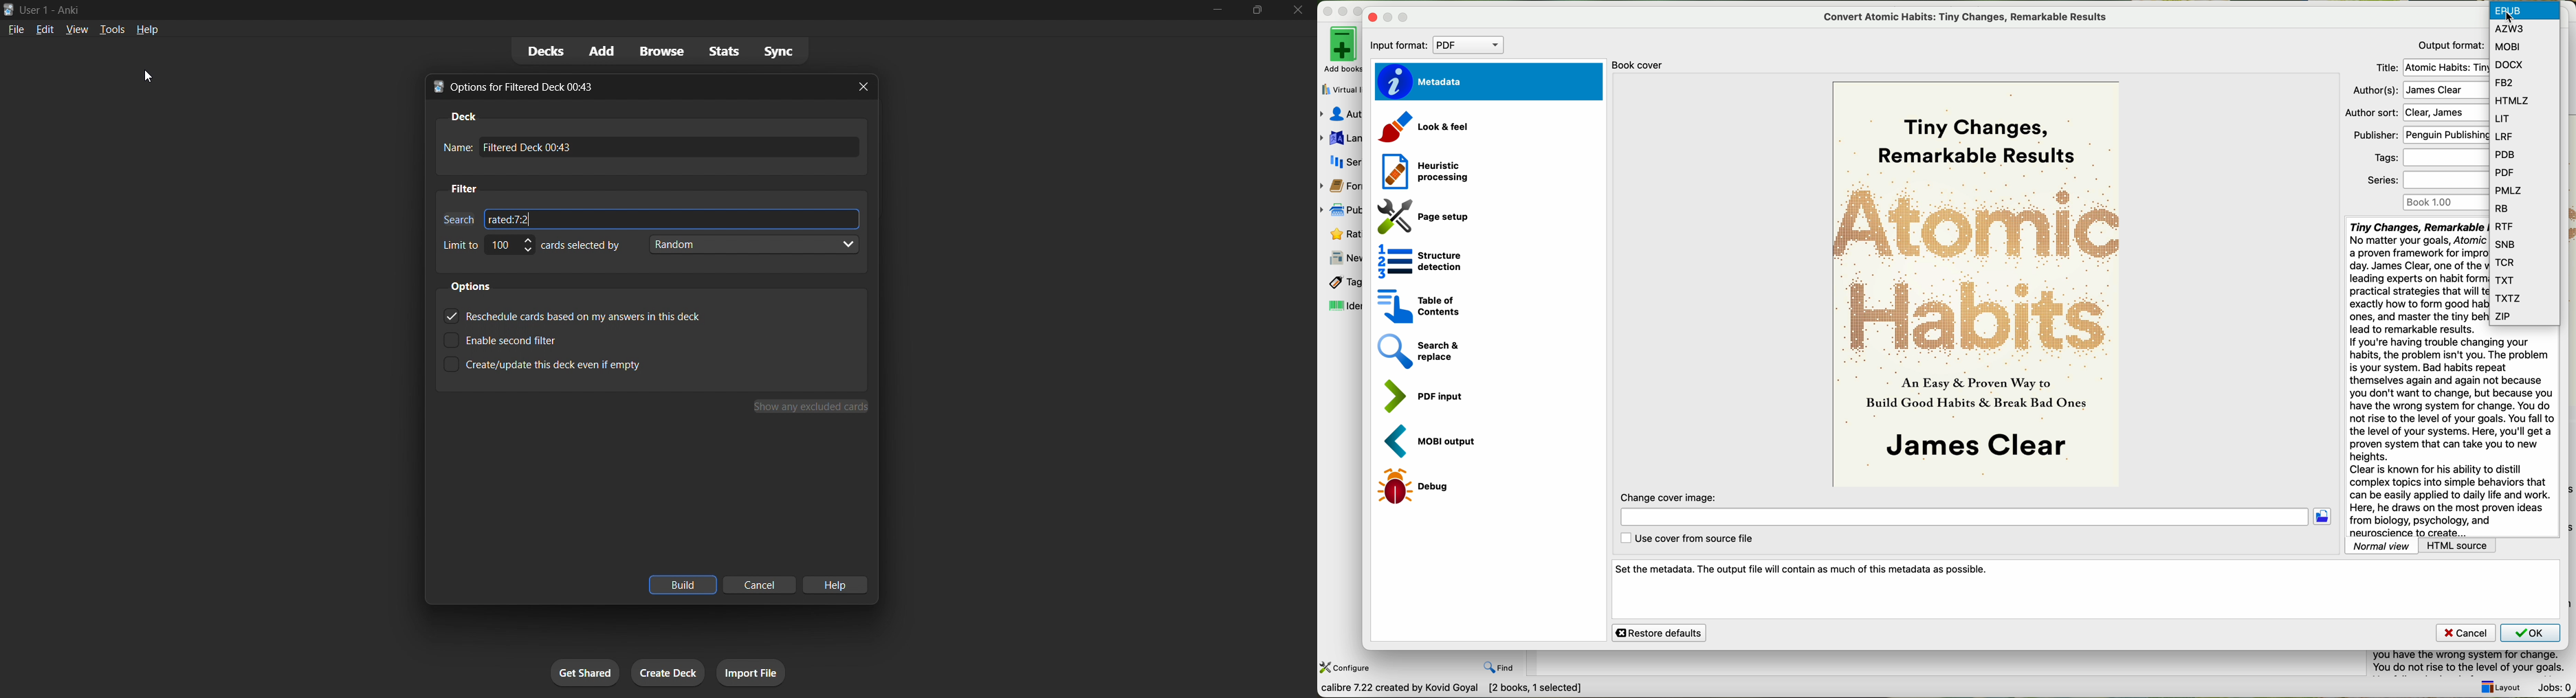 This screenshot has height=700, width=2576. I want to click on series, so click(2427, 180).